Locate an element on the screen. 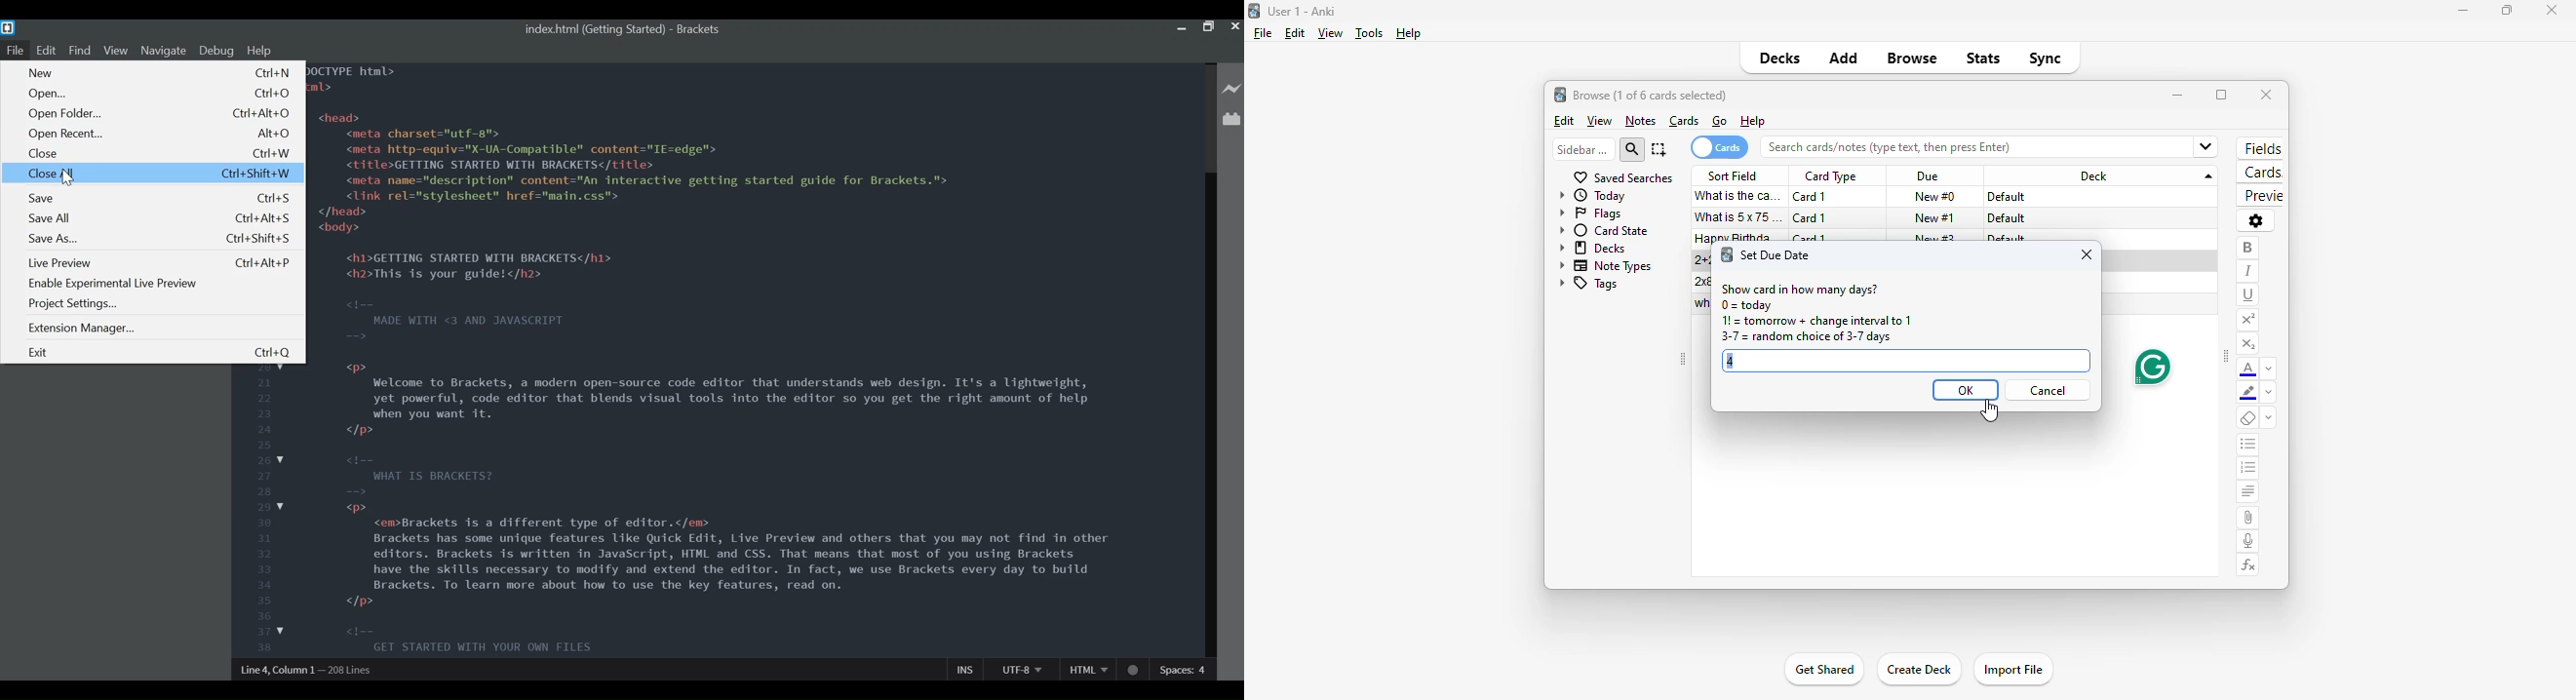 Image resolution: width=2576 pixels, height=700 pixels. edit is located at coordinates (1563, 121).